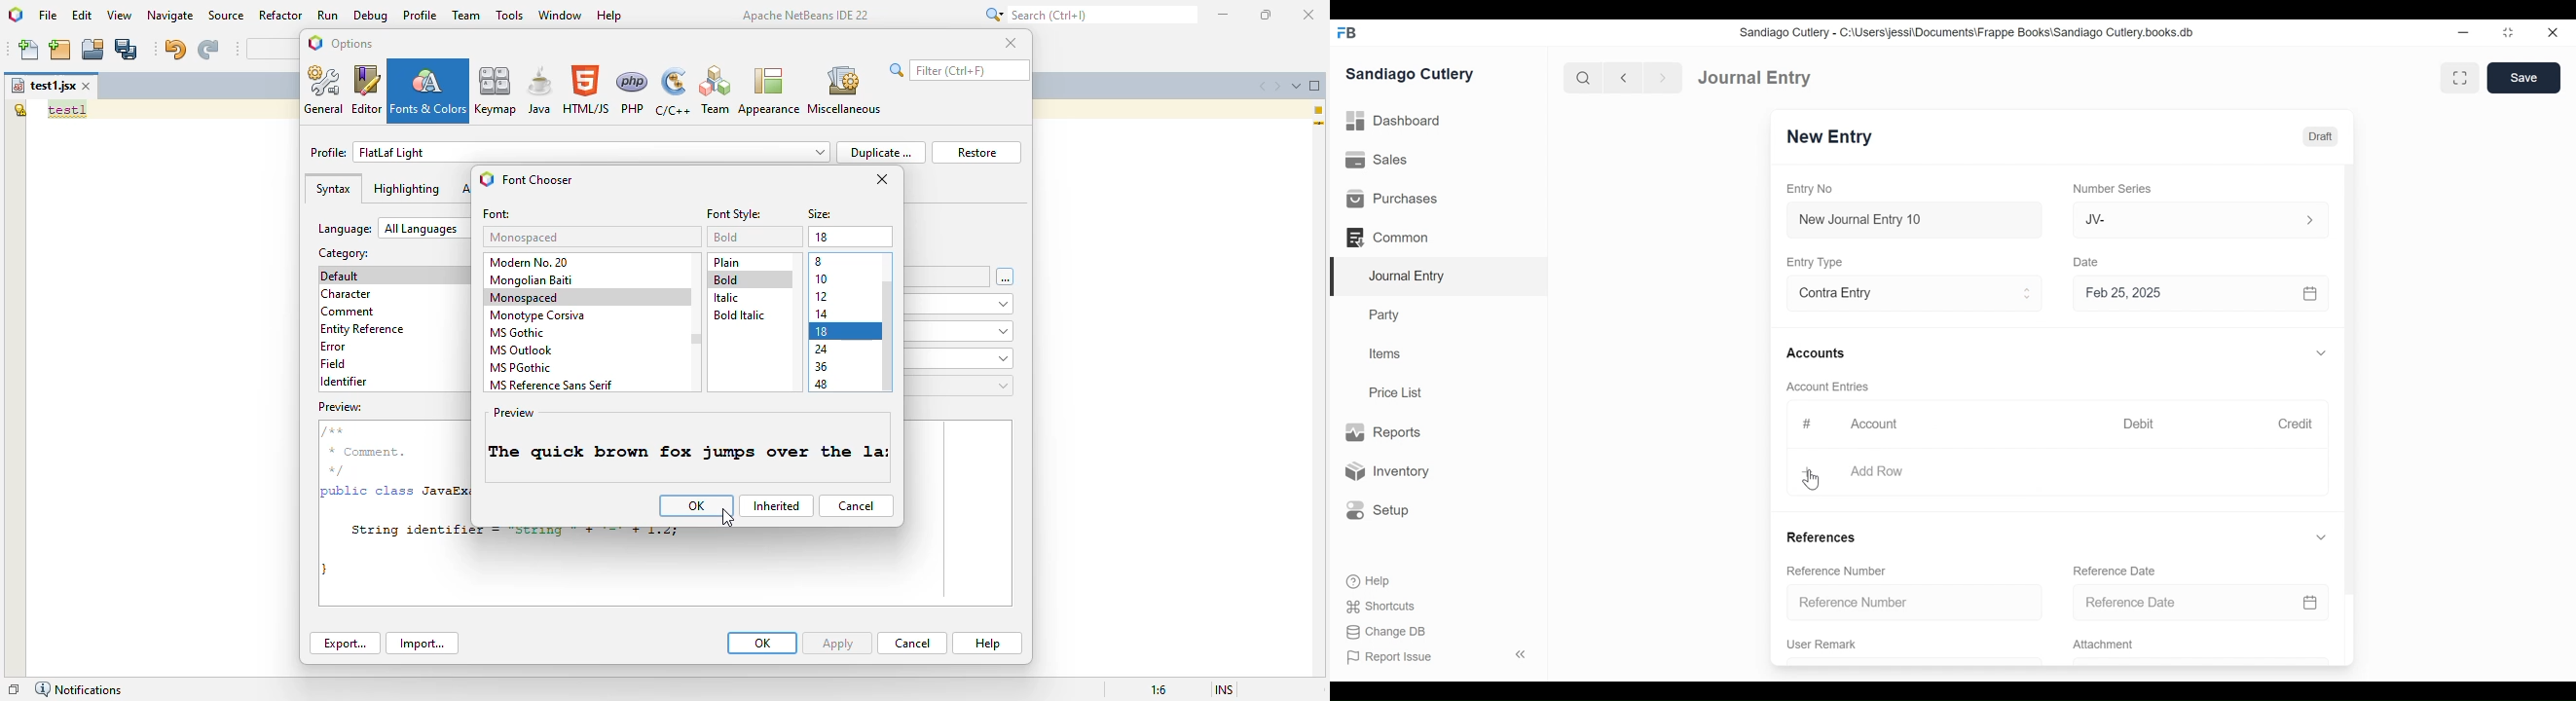 This screenshot has height=728, width=2576. I want to click on Entry No, so click(1813, 188).